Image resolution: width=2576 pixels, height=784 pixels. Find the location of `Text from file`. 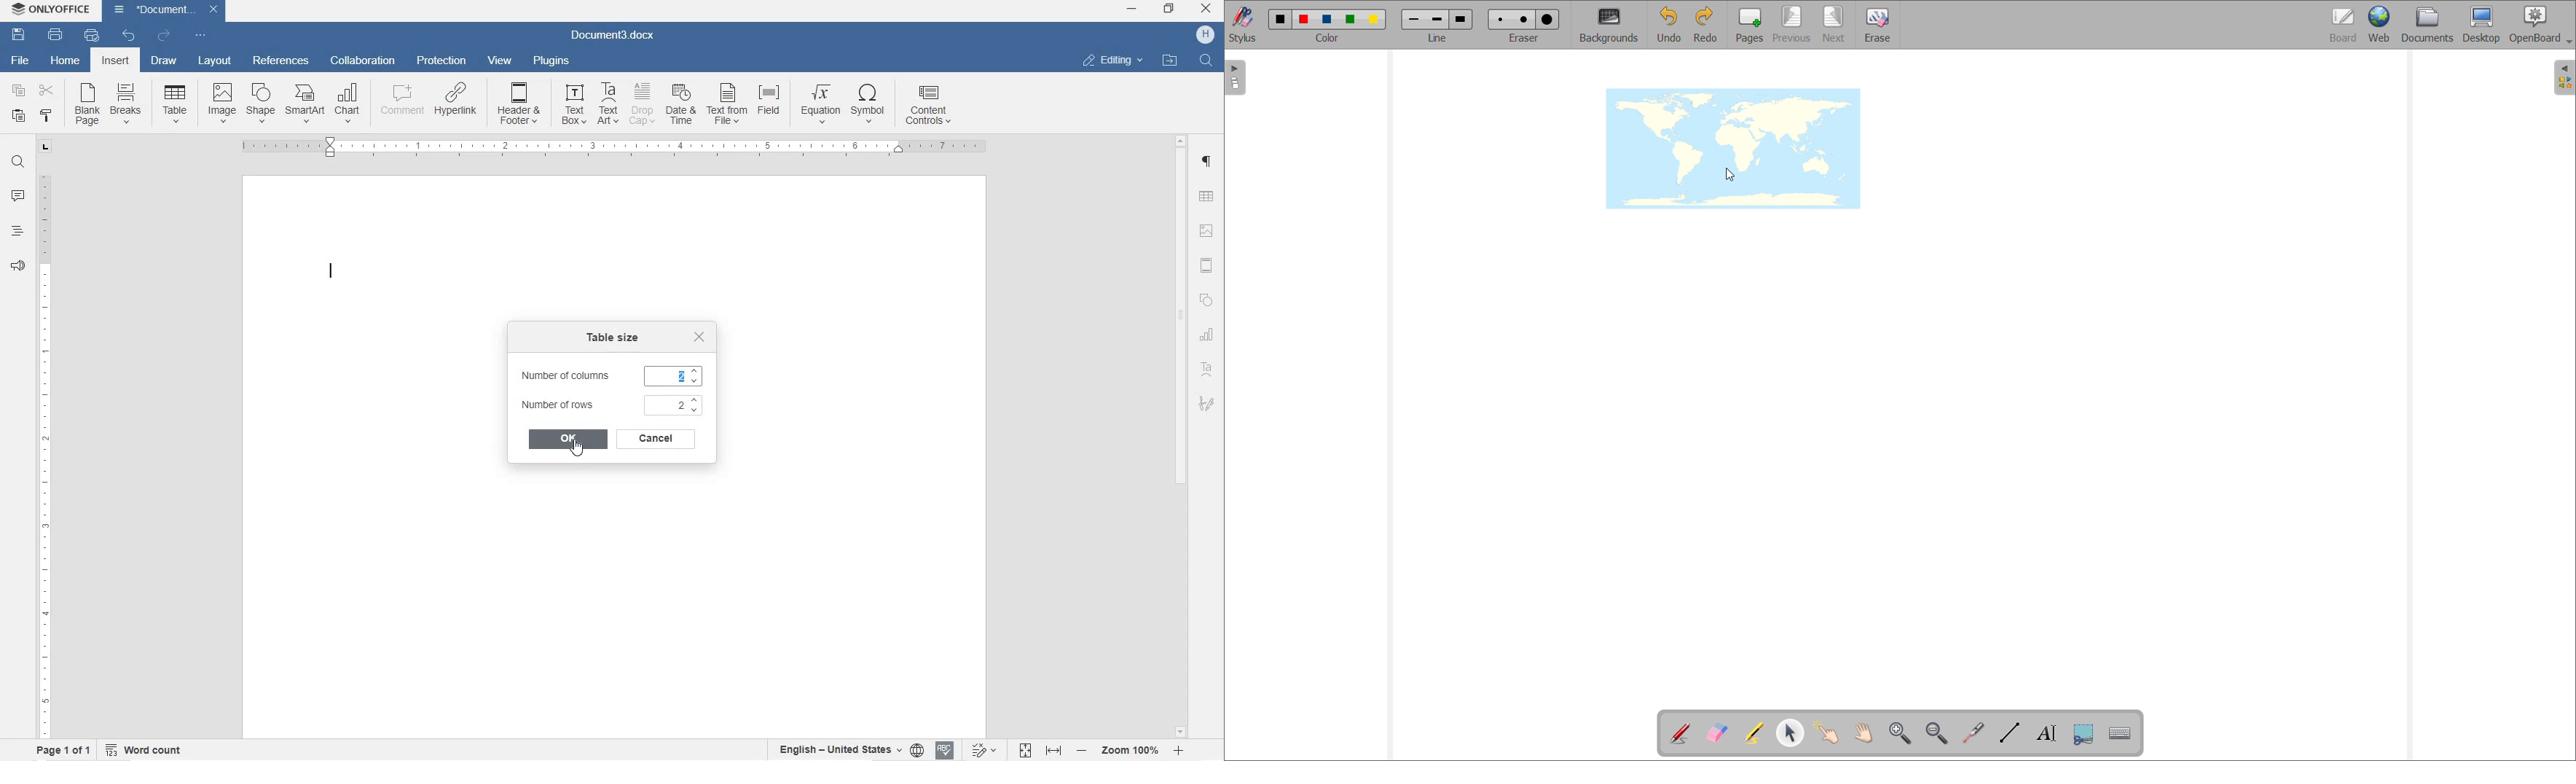

Text from file is located at coordinates (728, 106).